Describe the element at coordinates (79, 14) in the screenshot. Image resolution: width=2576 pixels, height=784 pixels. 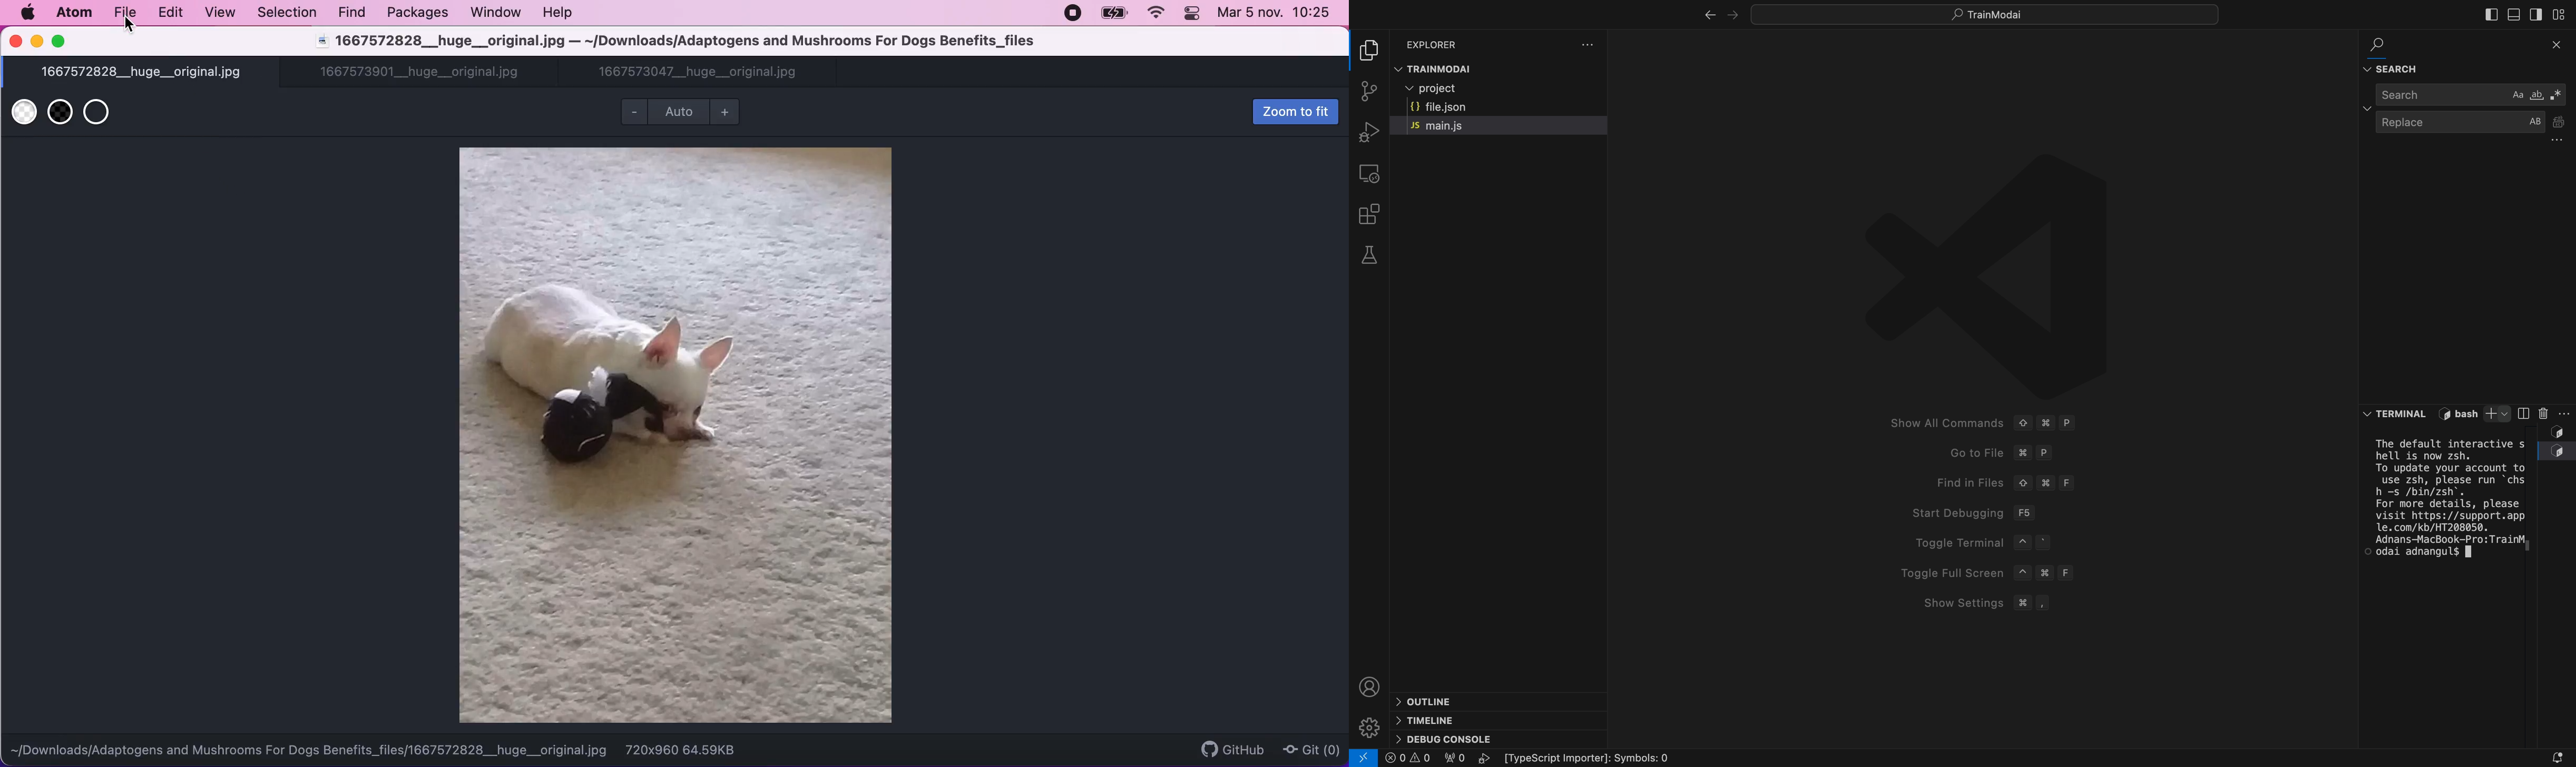
I see `atom` at that location.